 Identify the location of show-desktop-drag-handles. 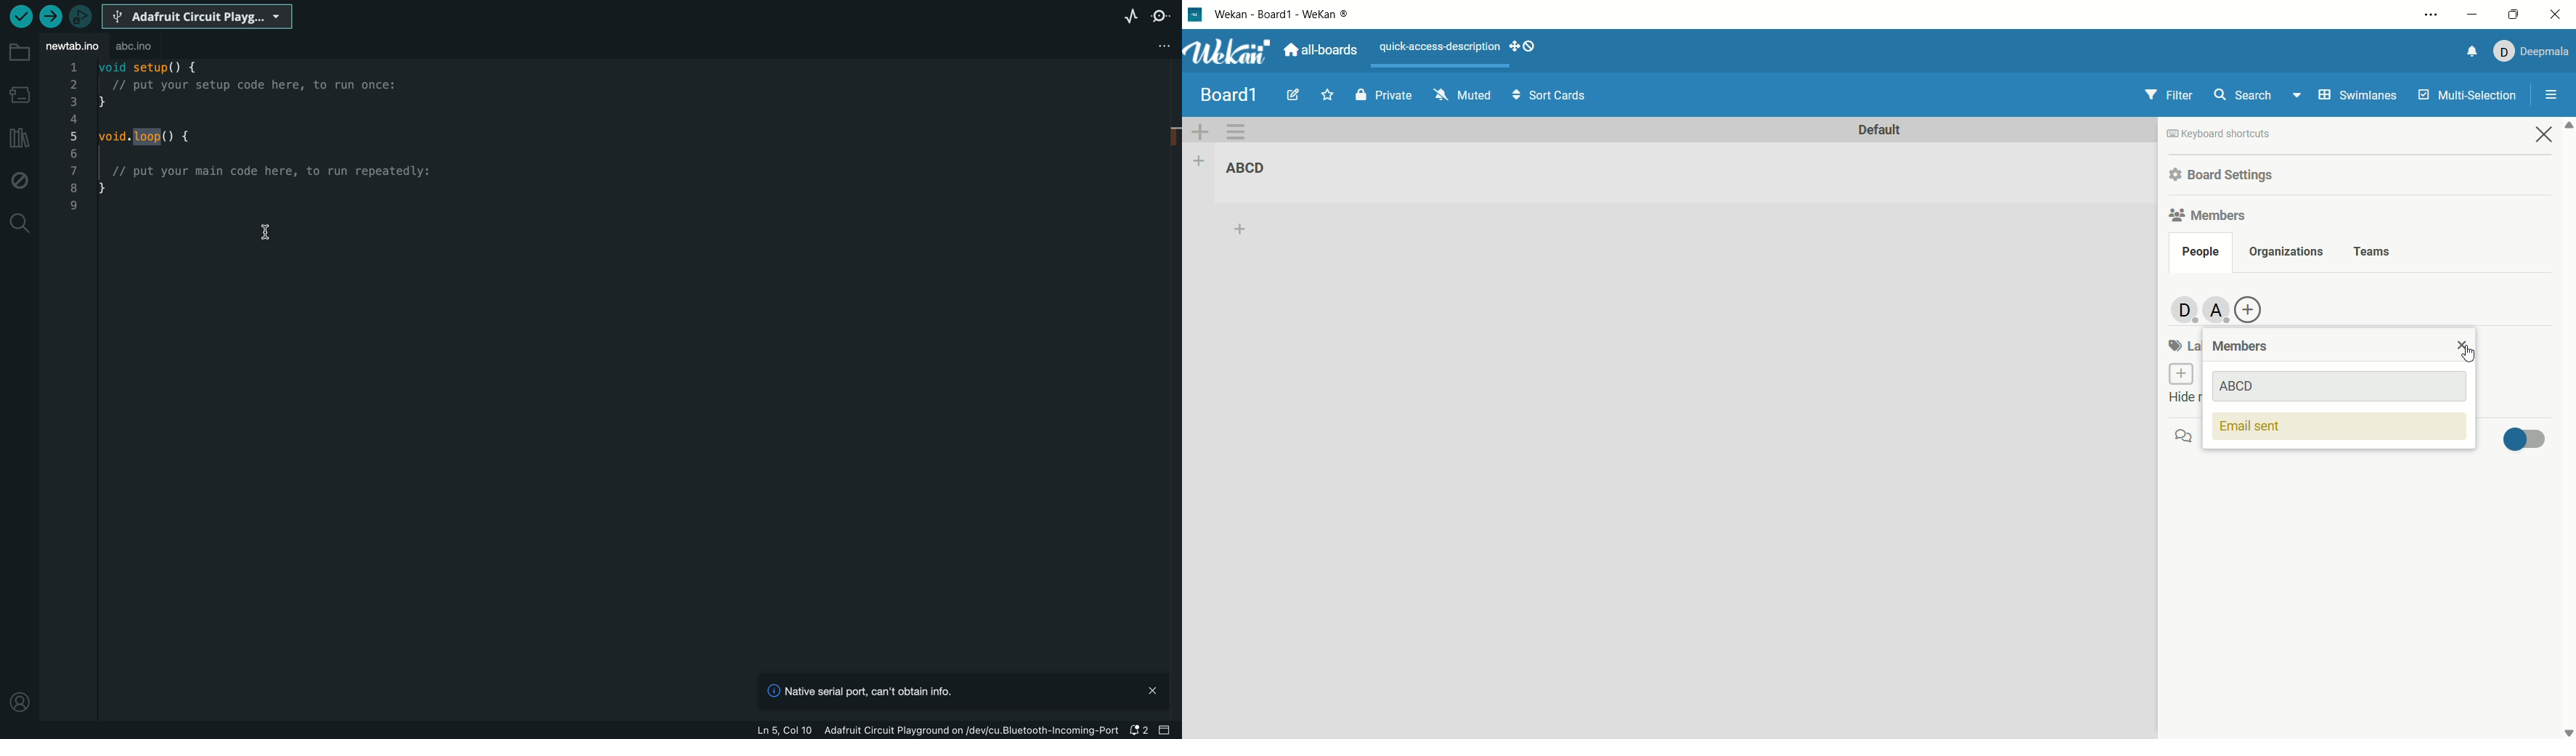
(1532, 45).